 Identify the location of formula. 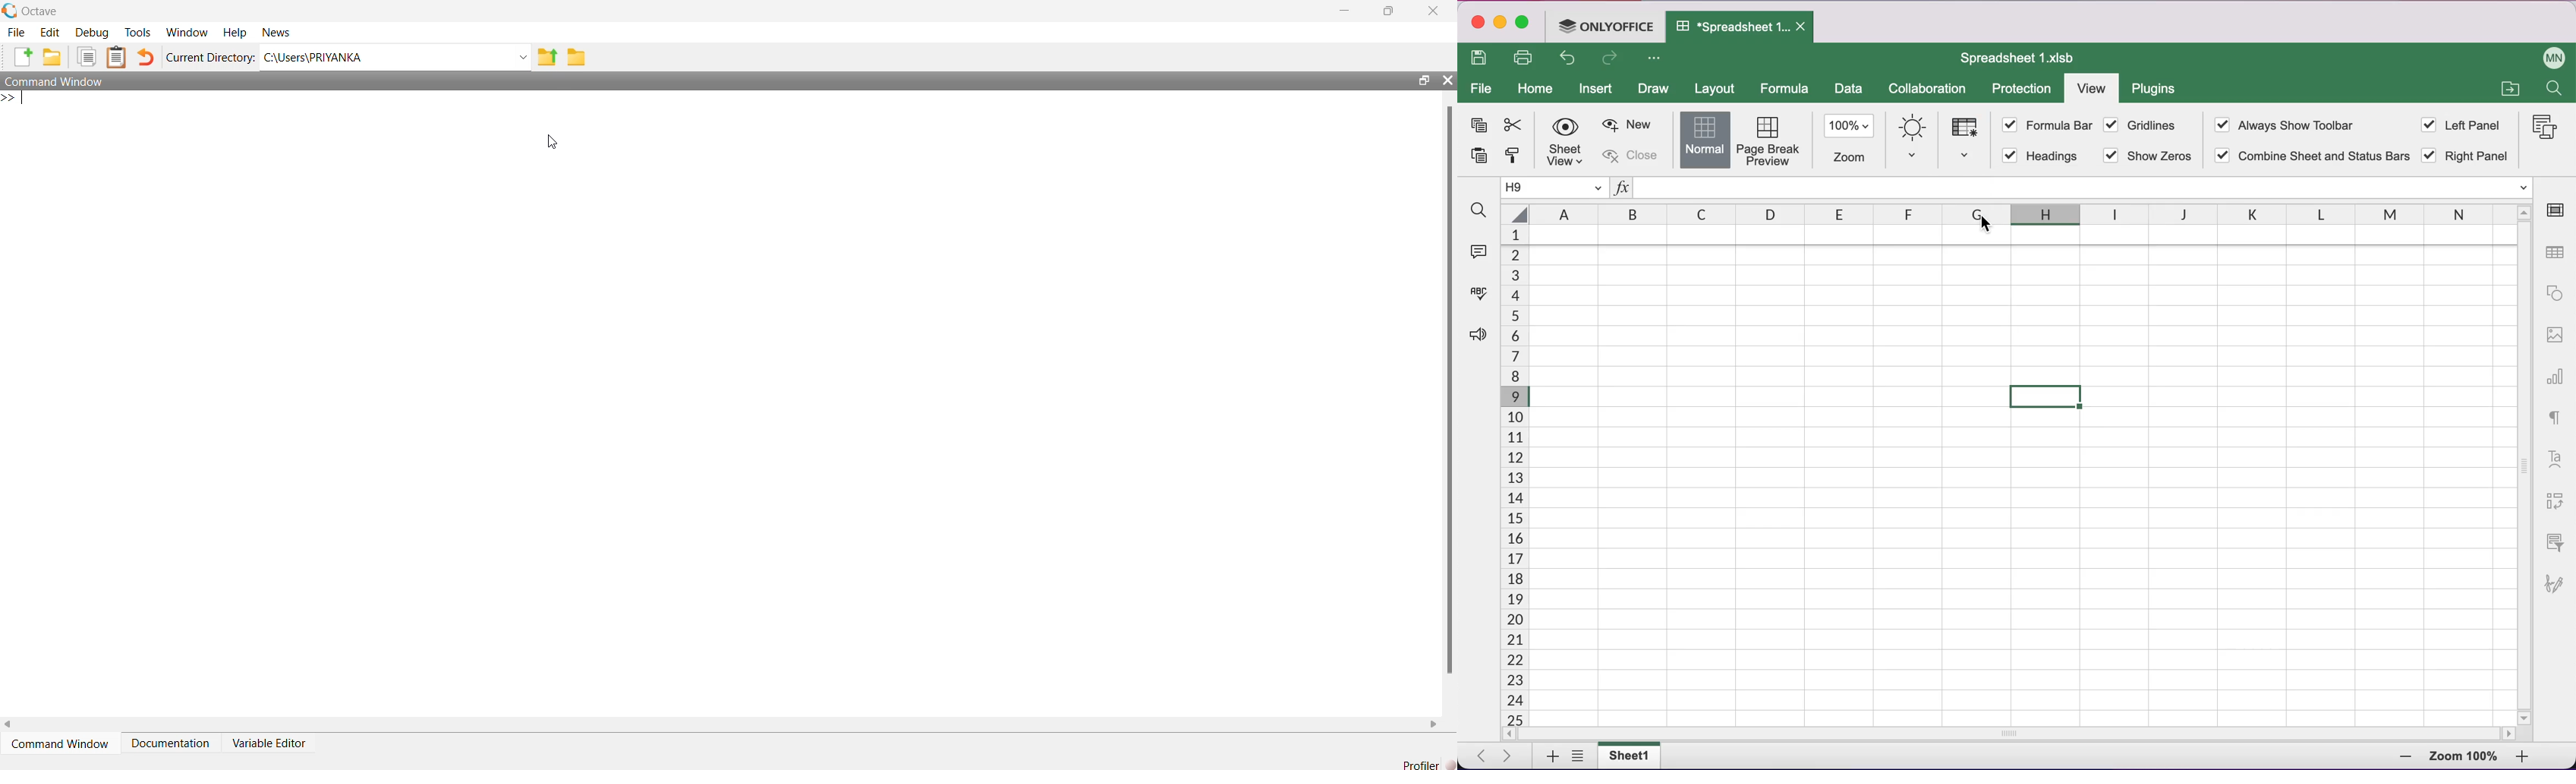
(1785, 88).